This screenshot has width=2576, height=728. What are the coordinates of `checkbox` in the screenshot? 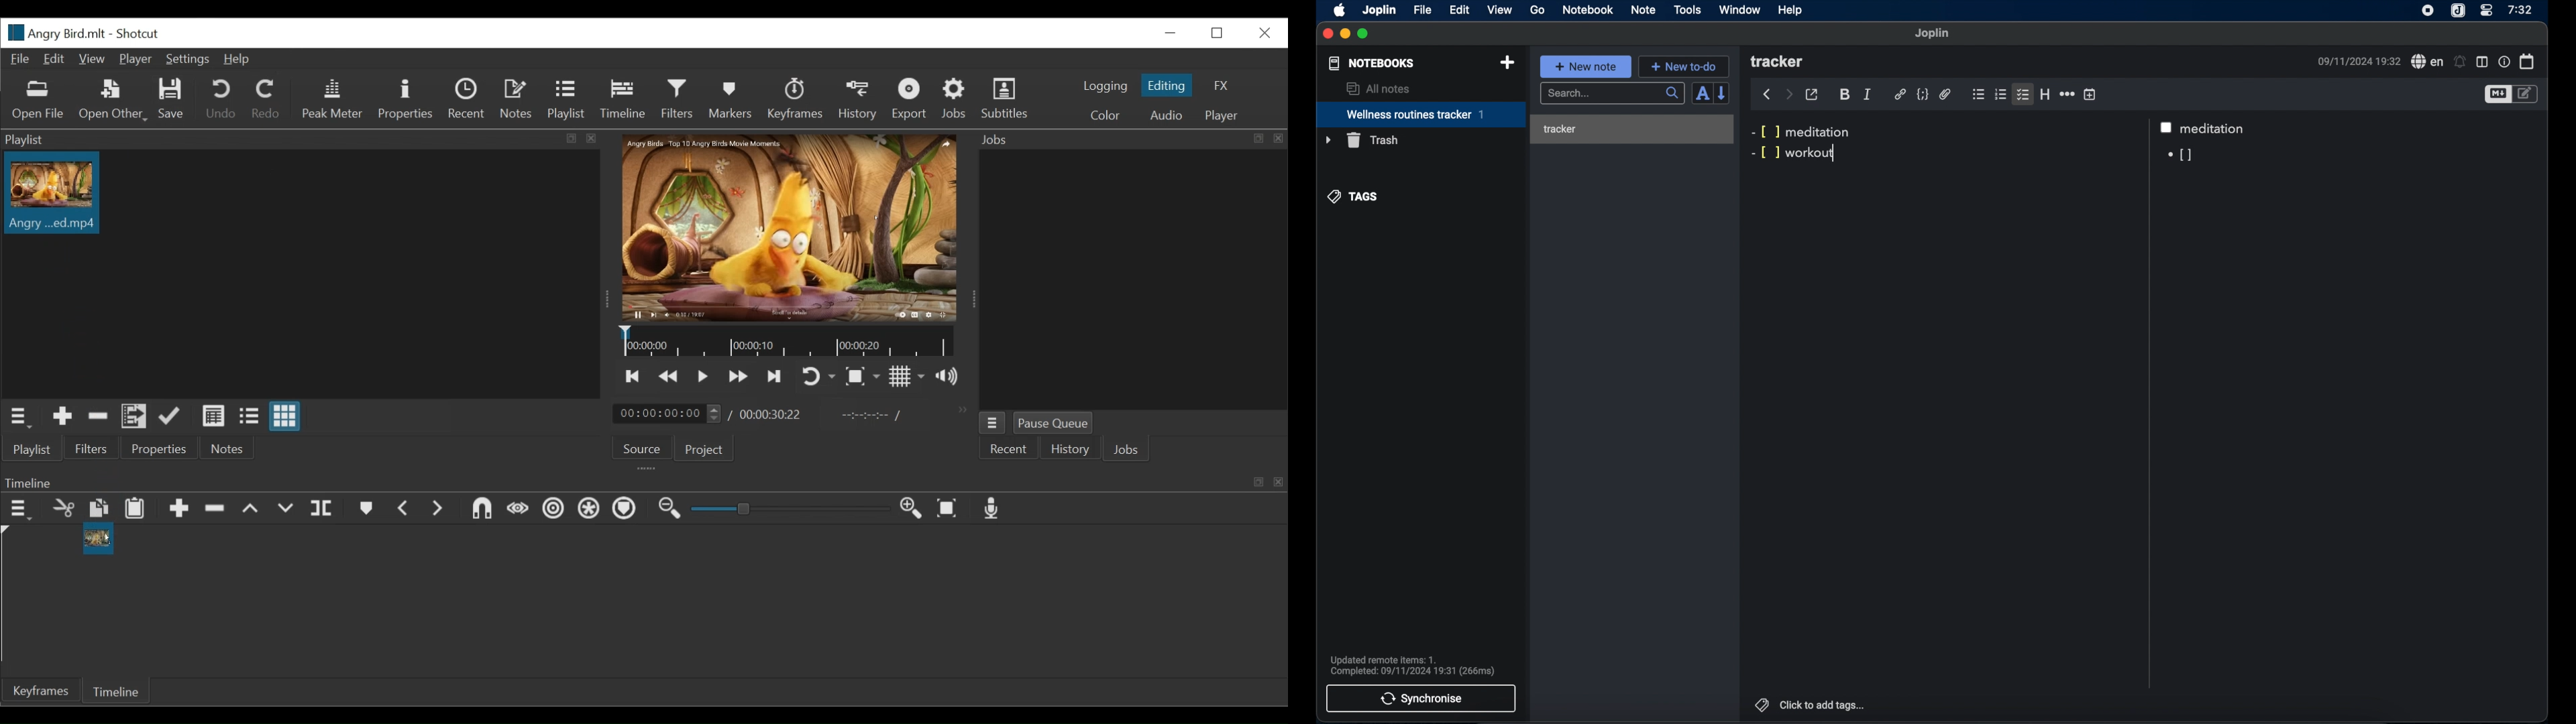 It's located at (2167, 127).